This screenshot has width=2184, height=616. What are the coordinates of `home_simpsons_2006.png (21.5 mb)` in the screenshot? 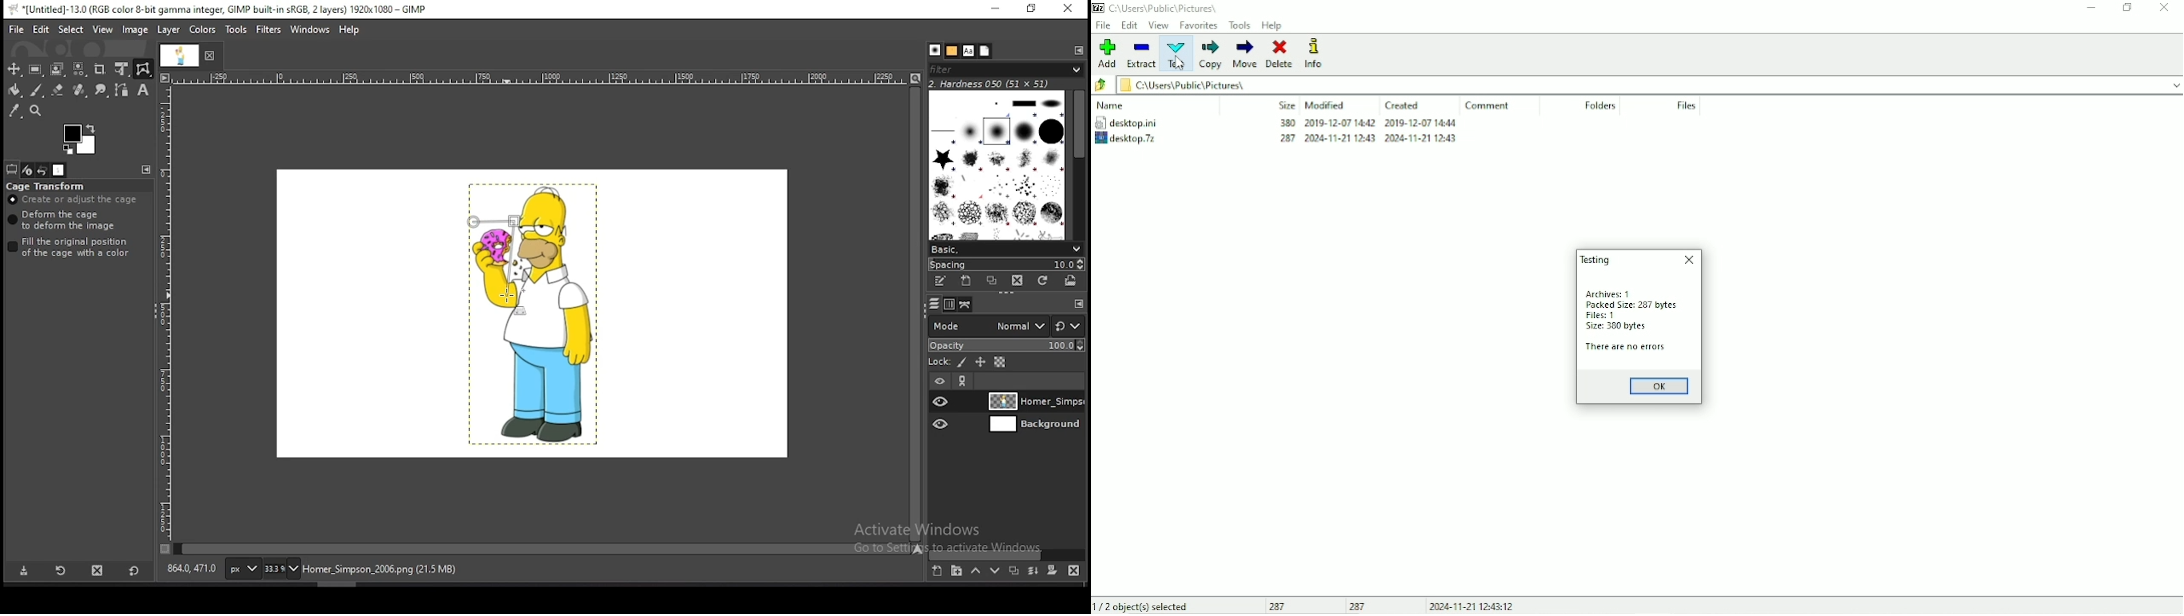 It's located at (379, 571).